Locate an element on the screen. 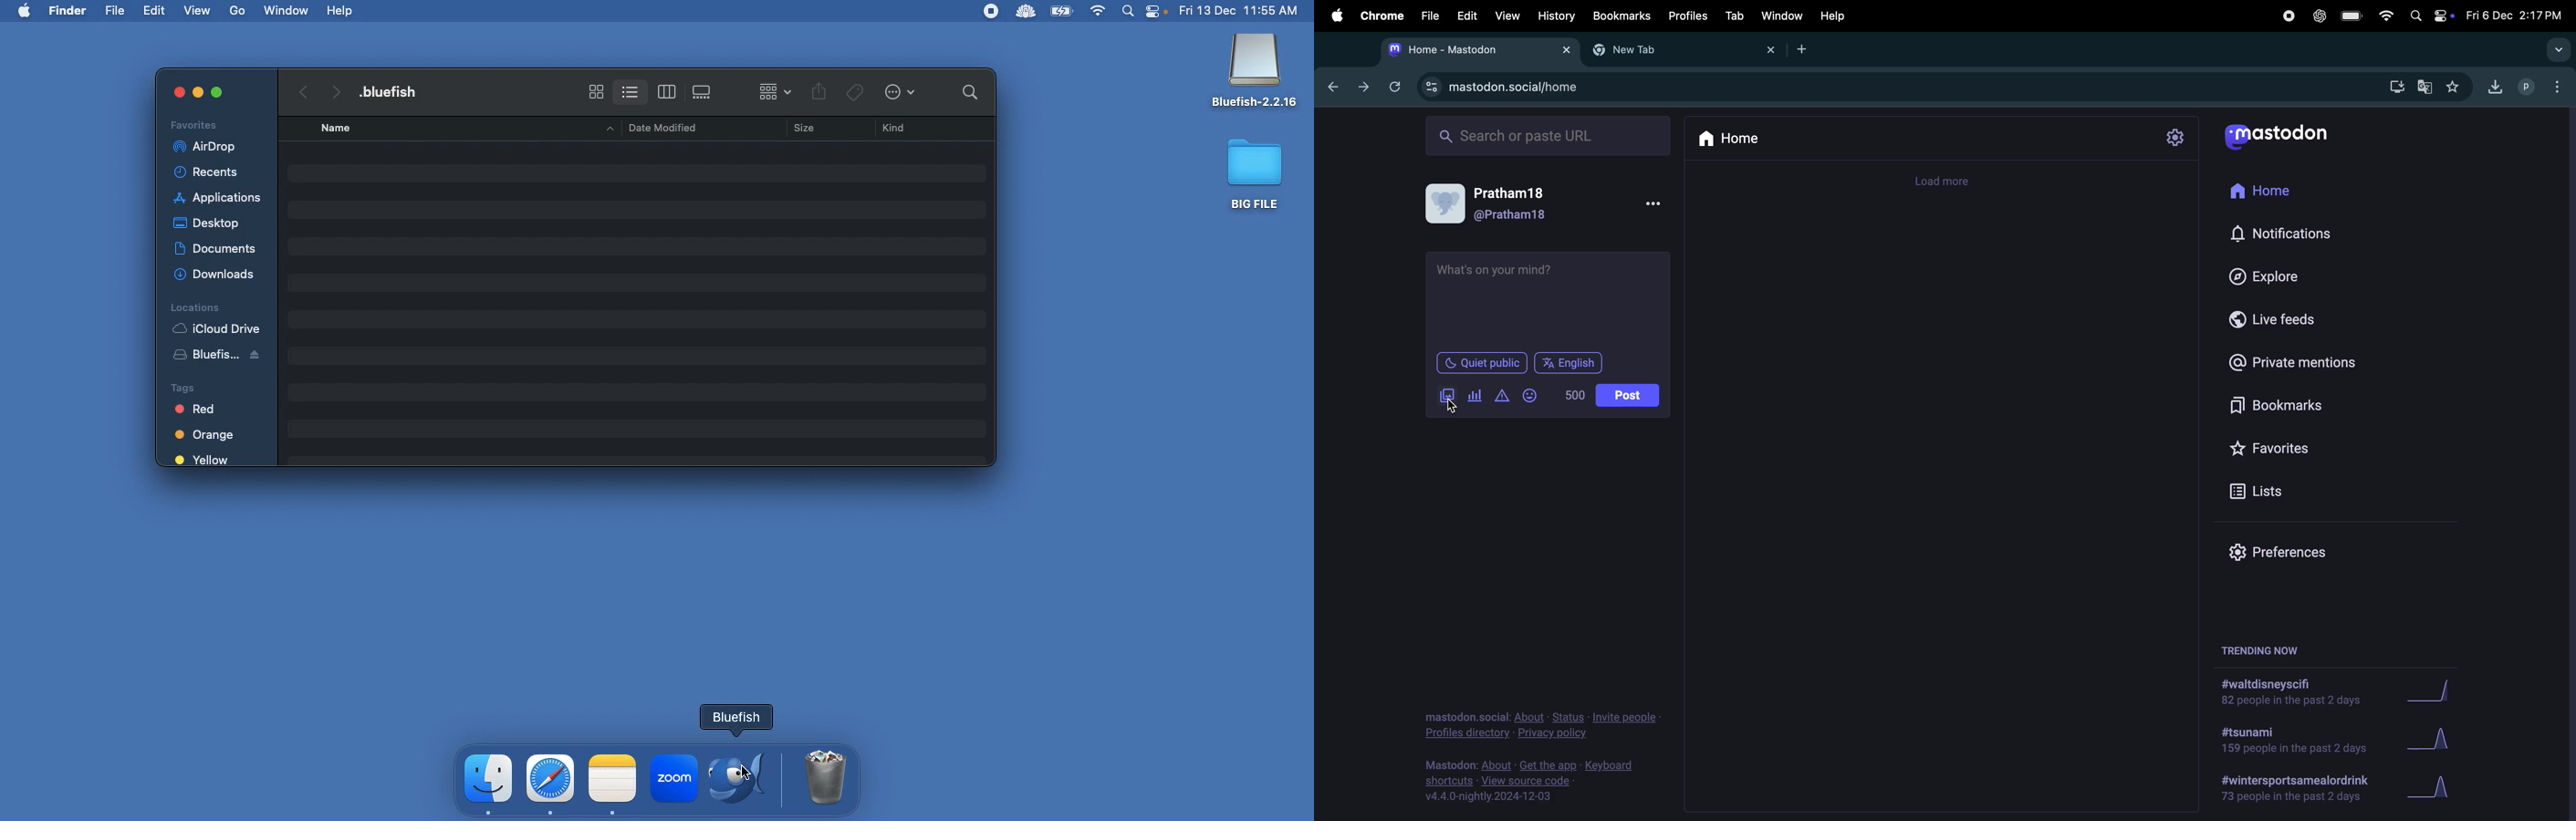 This screenshot has width=2576, height=840. View is located at coordinates (199, 9).